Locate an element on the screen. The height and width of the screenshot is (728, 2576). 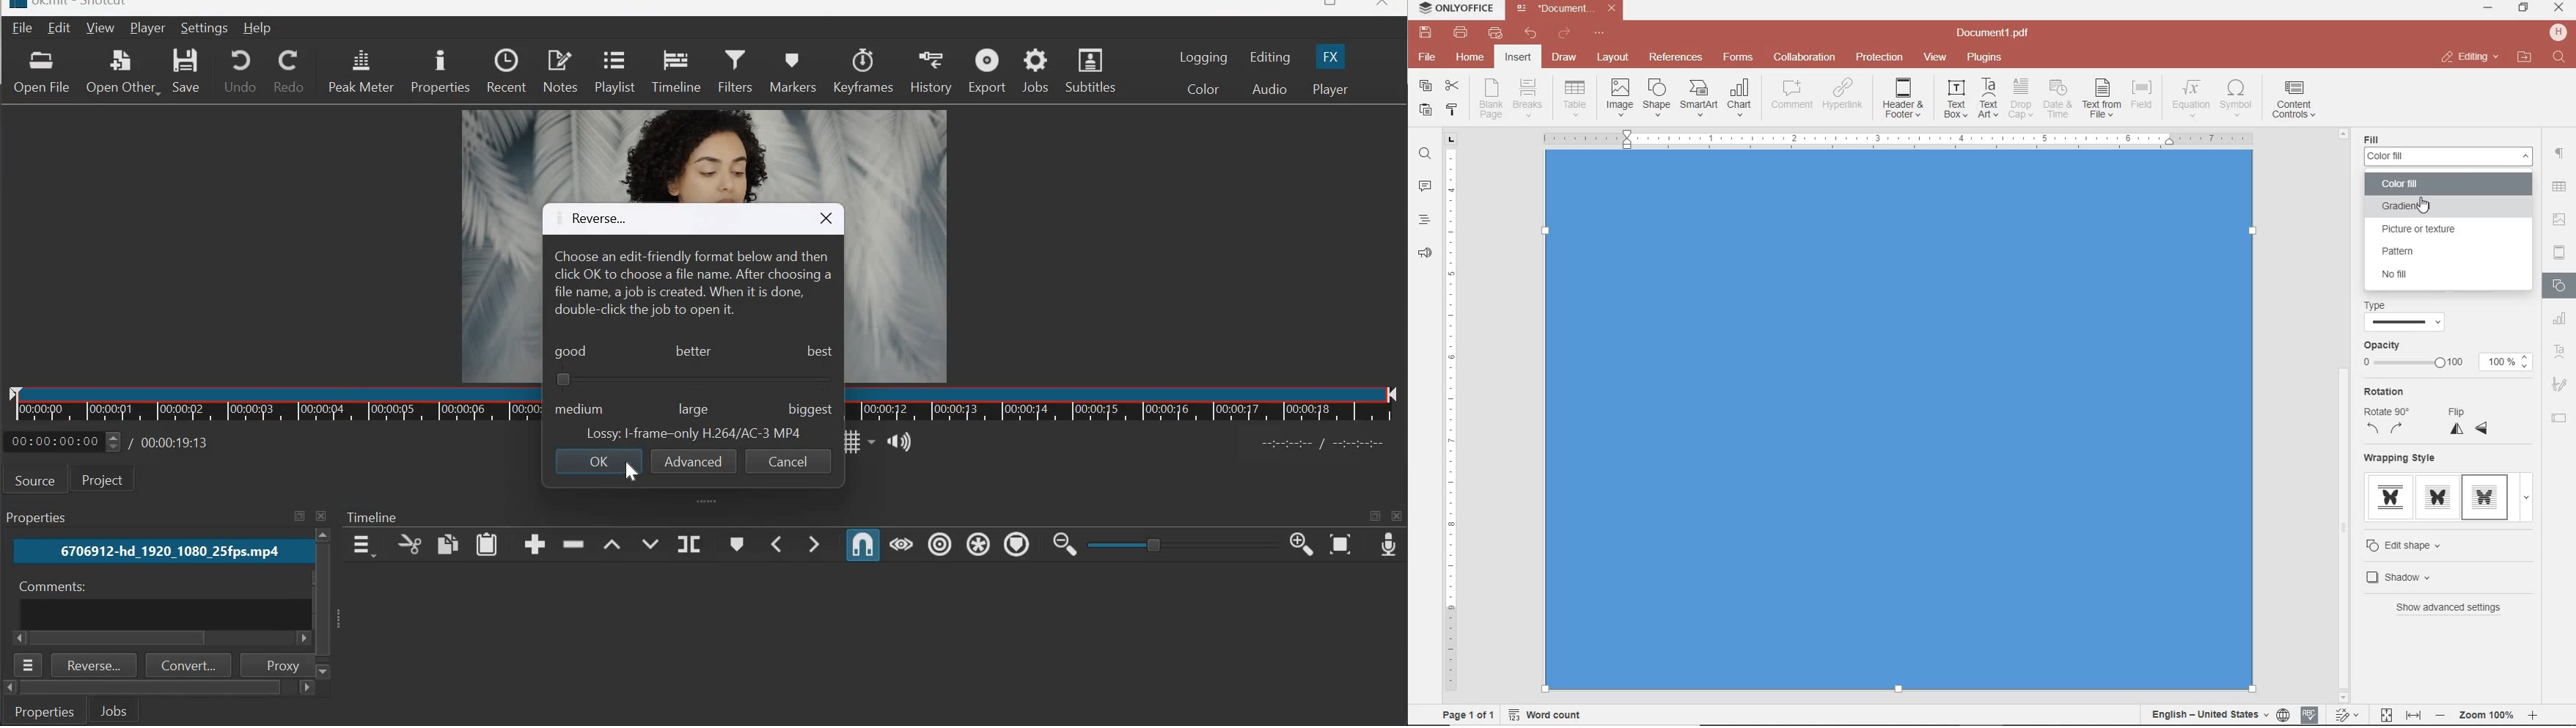
scroll bar is located at coordinates (121, 639).